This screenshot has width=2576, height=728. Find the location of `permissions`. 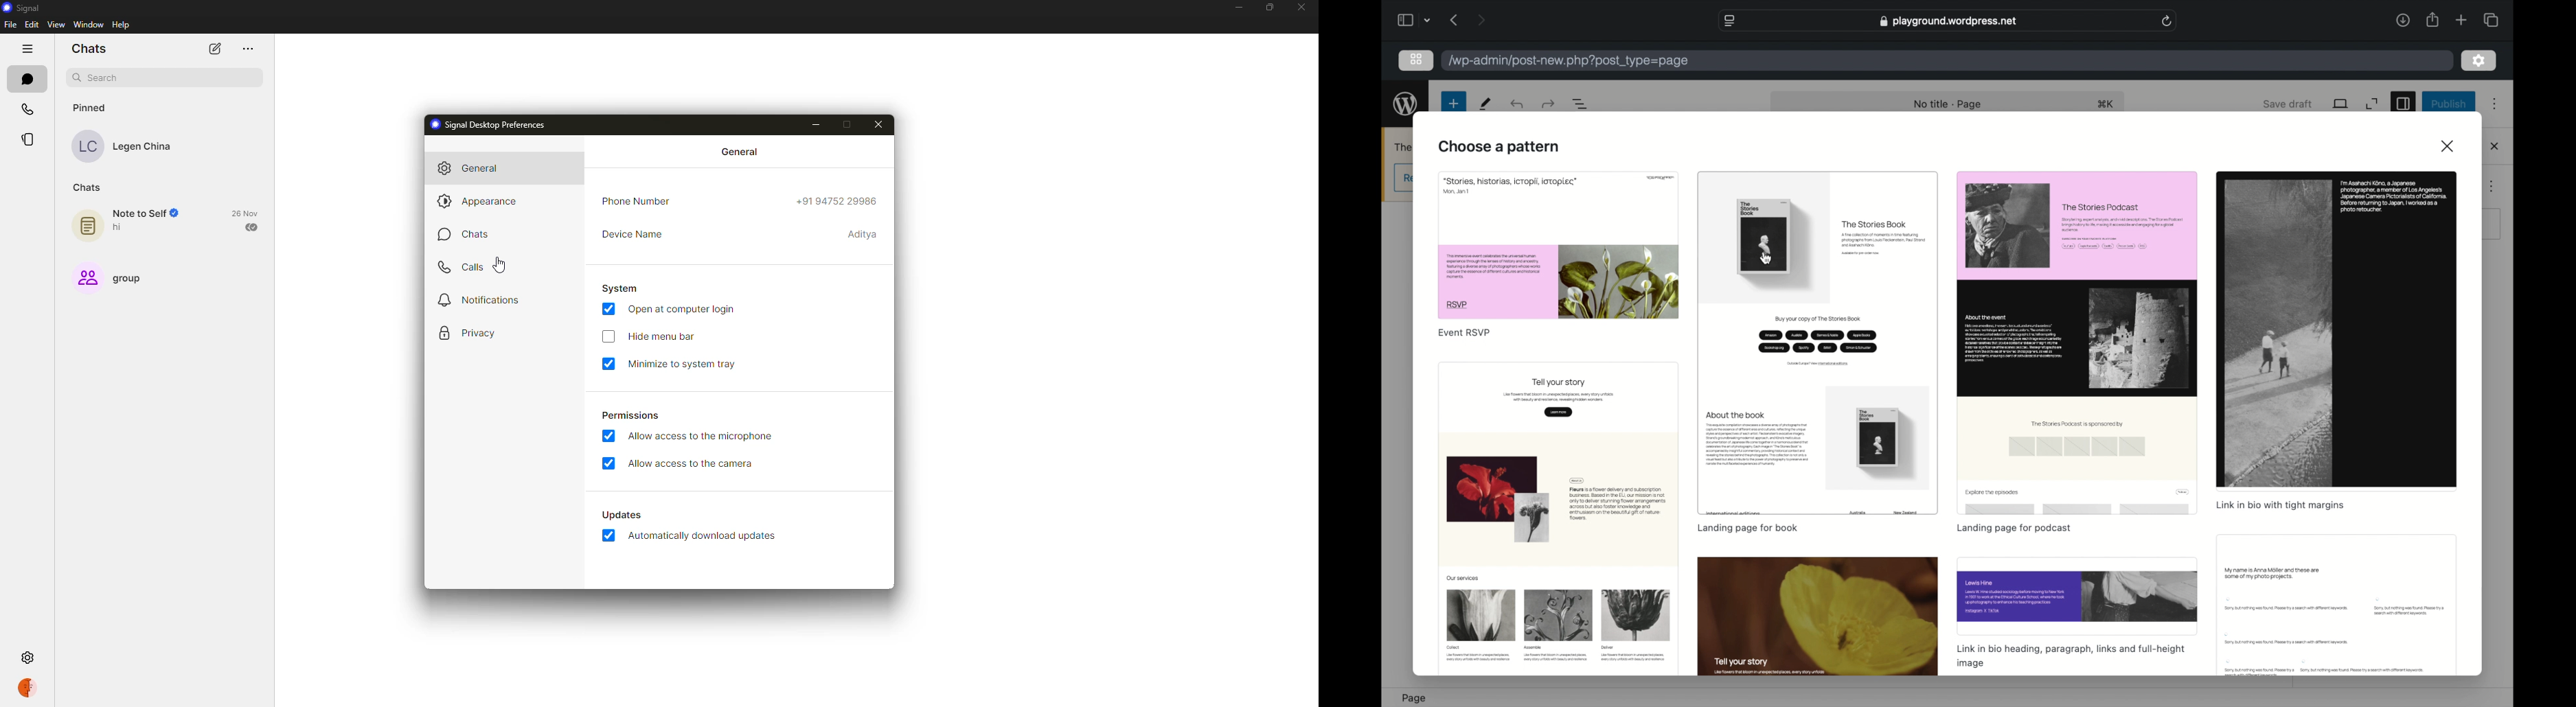

permissions is located at coordinates (632, 414).